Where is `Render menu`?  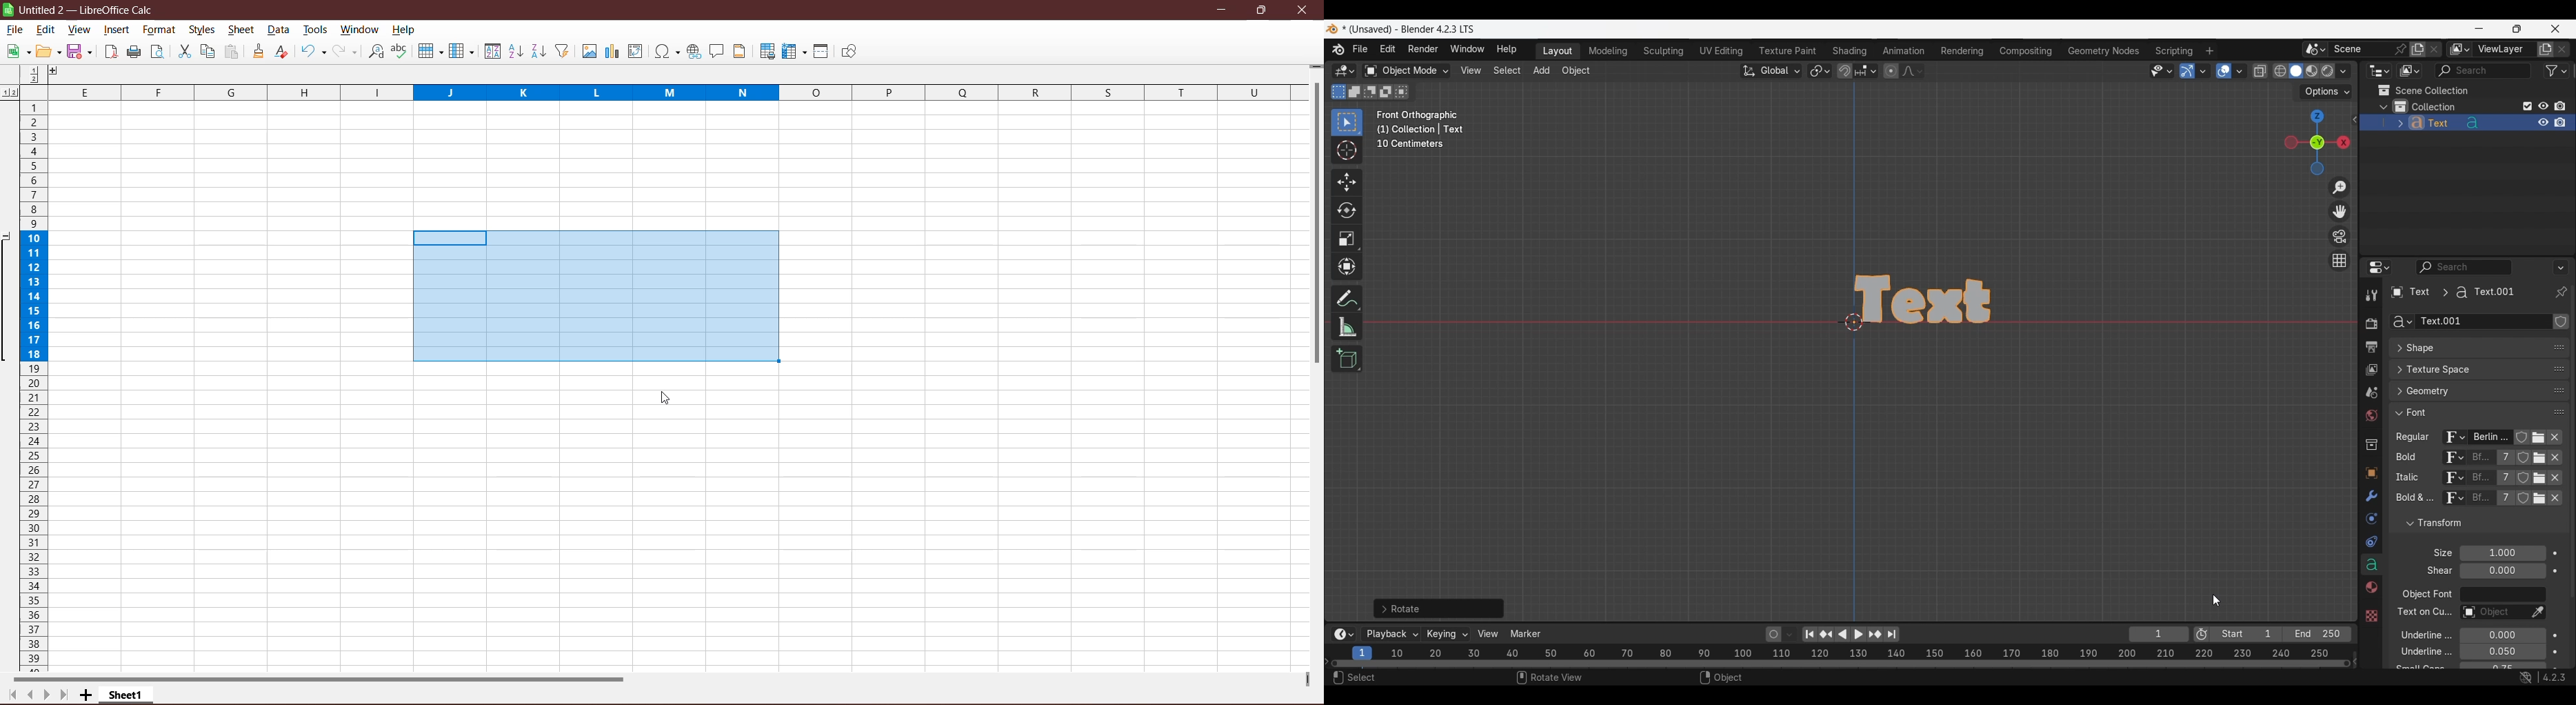
Render menu is located at coordinates (1423, 50).